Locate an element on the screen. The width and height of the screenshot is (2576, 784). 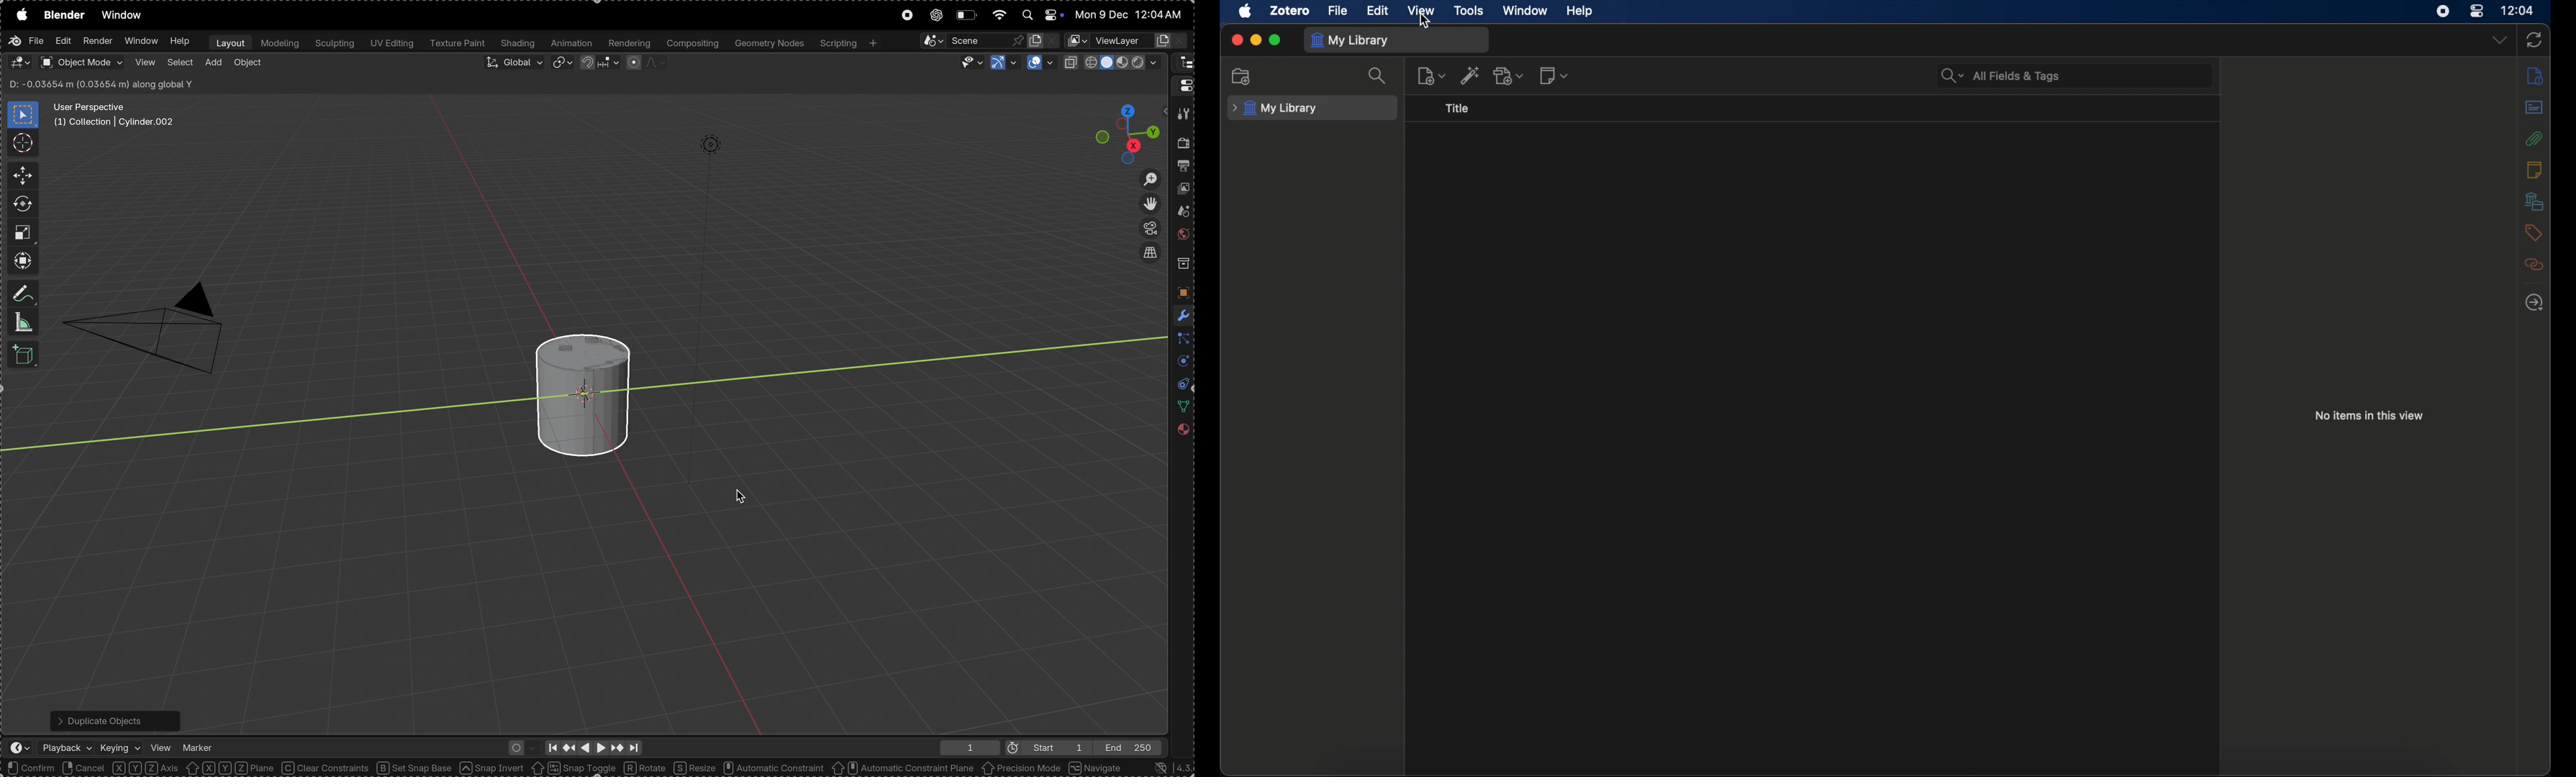
attachments is located at coordinates (2534, 139).